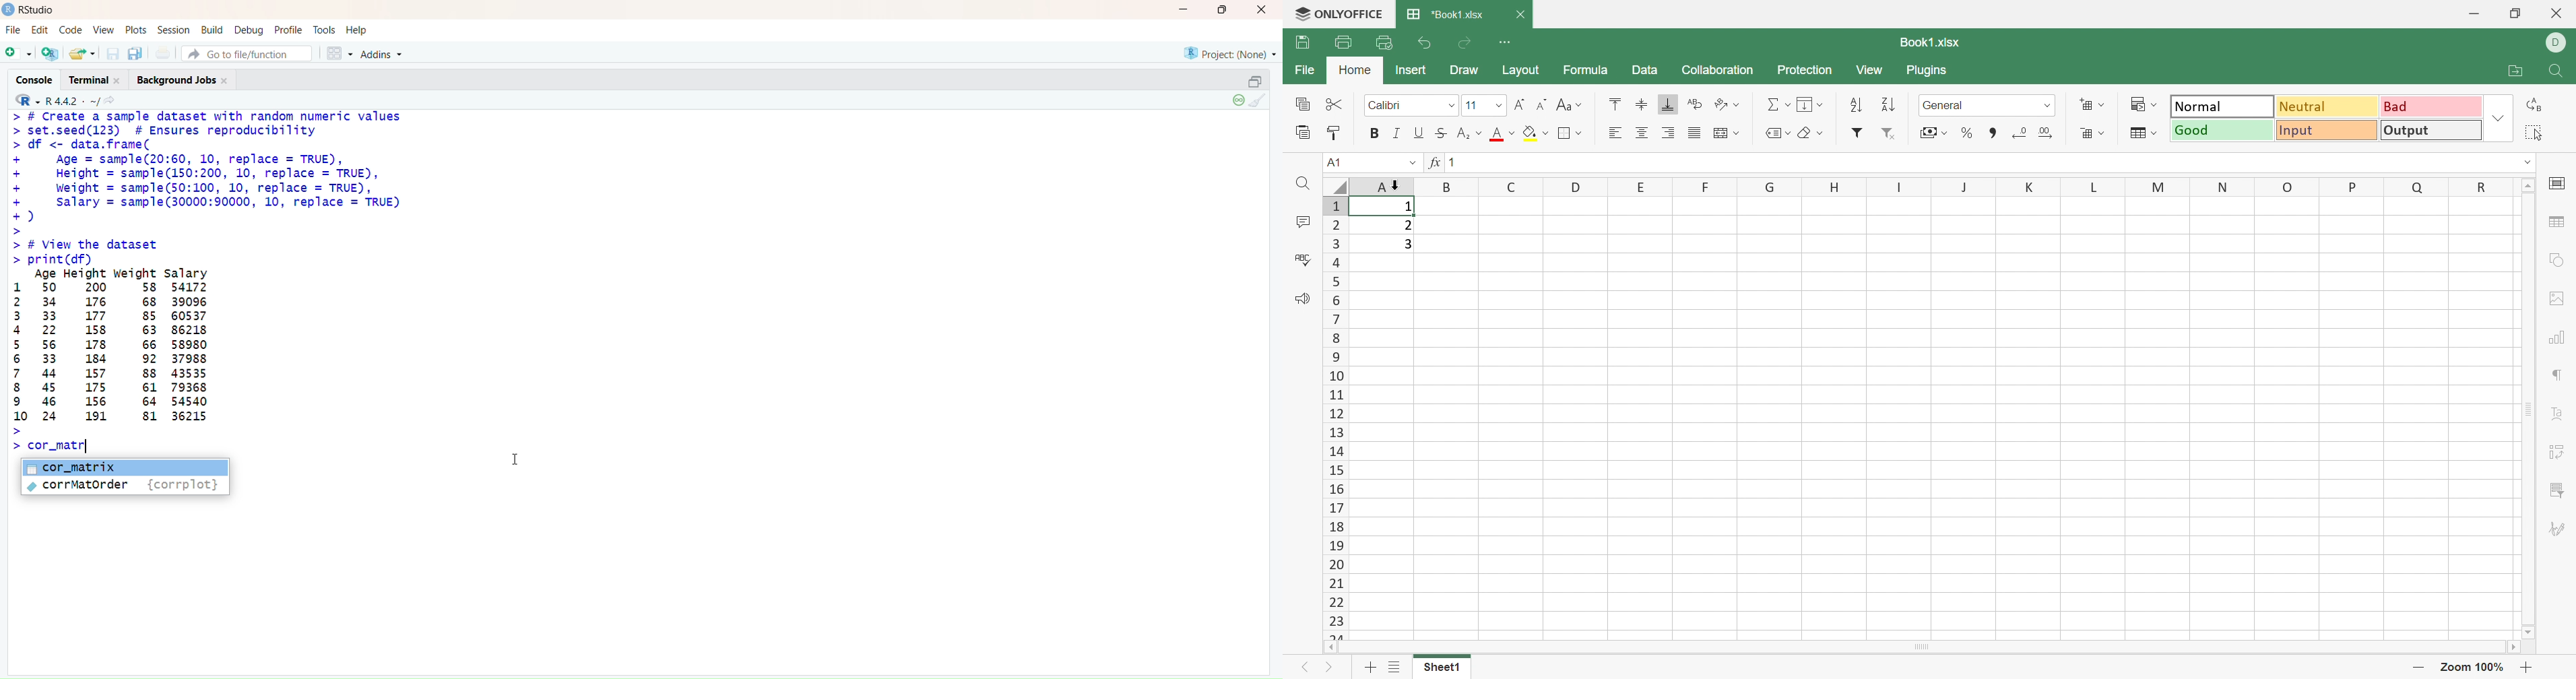  Describe the element at coordinates (19, 51) in the screenshot. I see `New file` at that location.